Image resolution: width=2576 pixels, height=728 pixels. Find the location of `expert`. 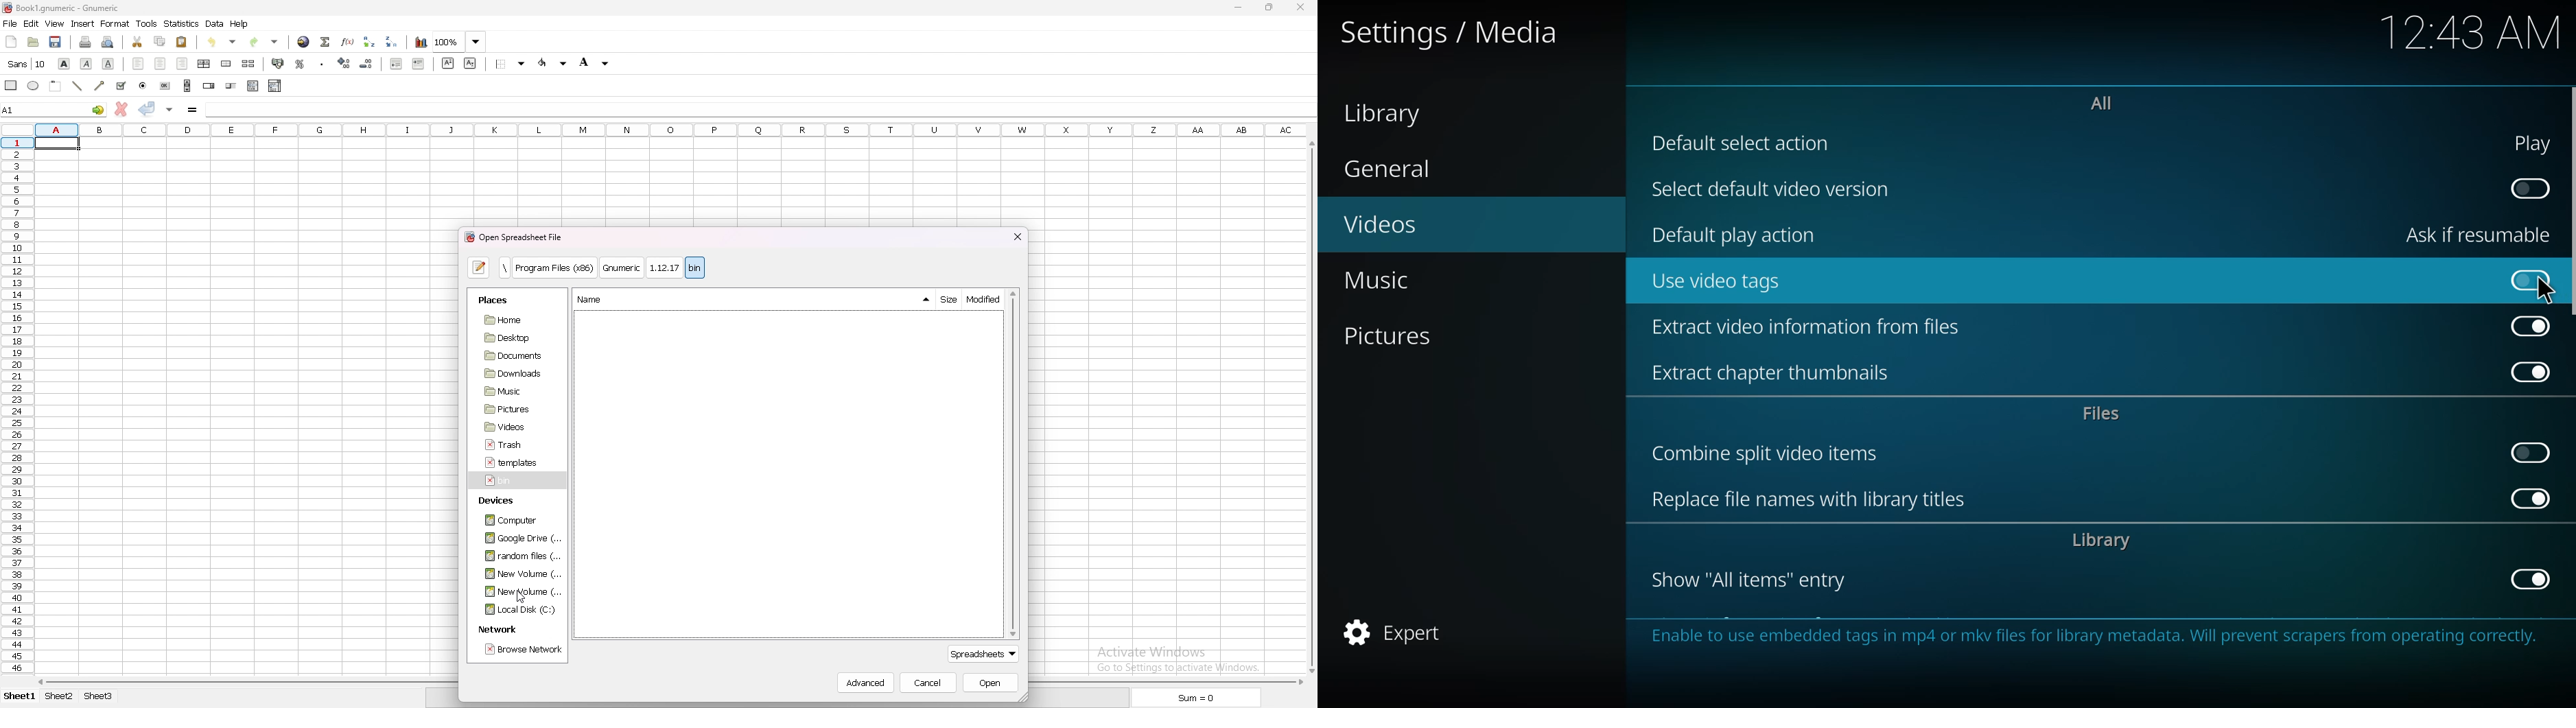

expert is located at coordinates (1401, 631).